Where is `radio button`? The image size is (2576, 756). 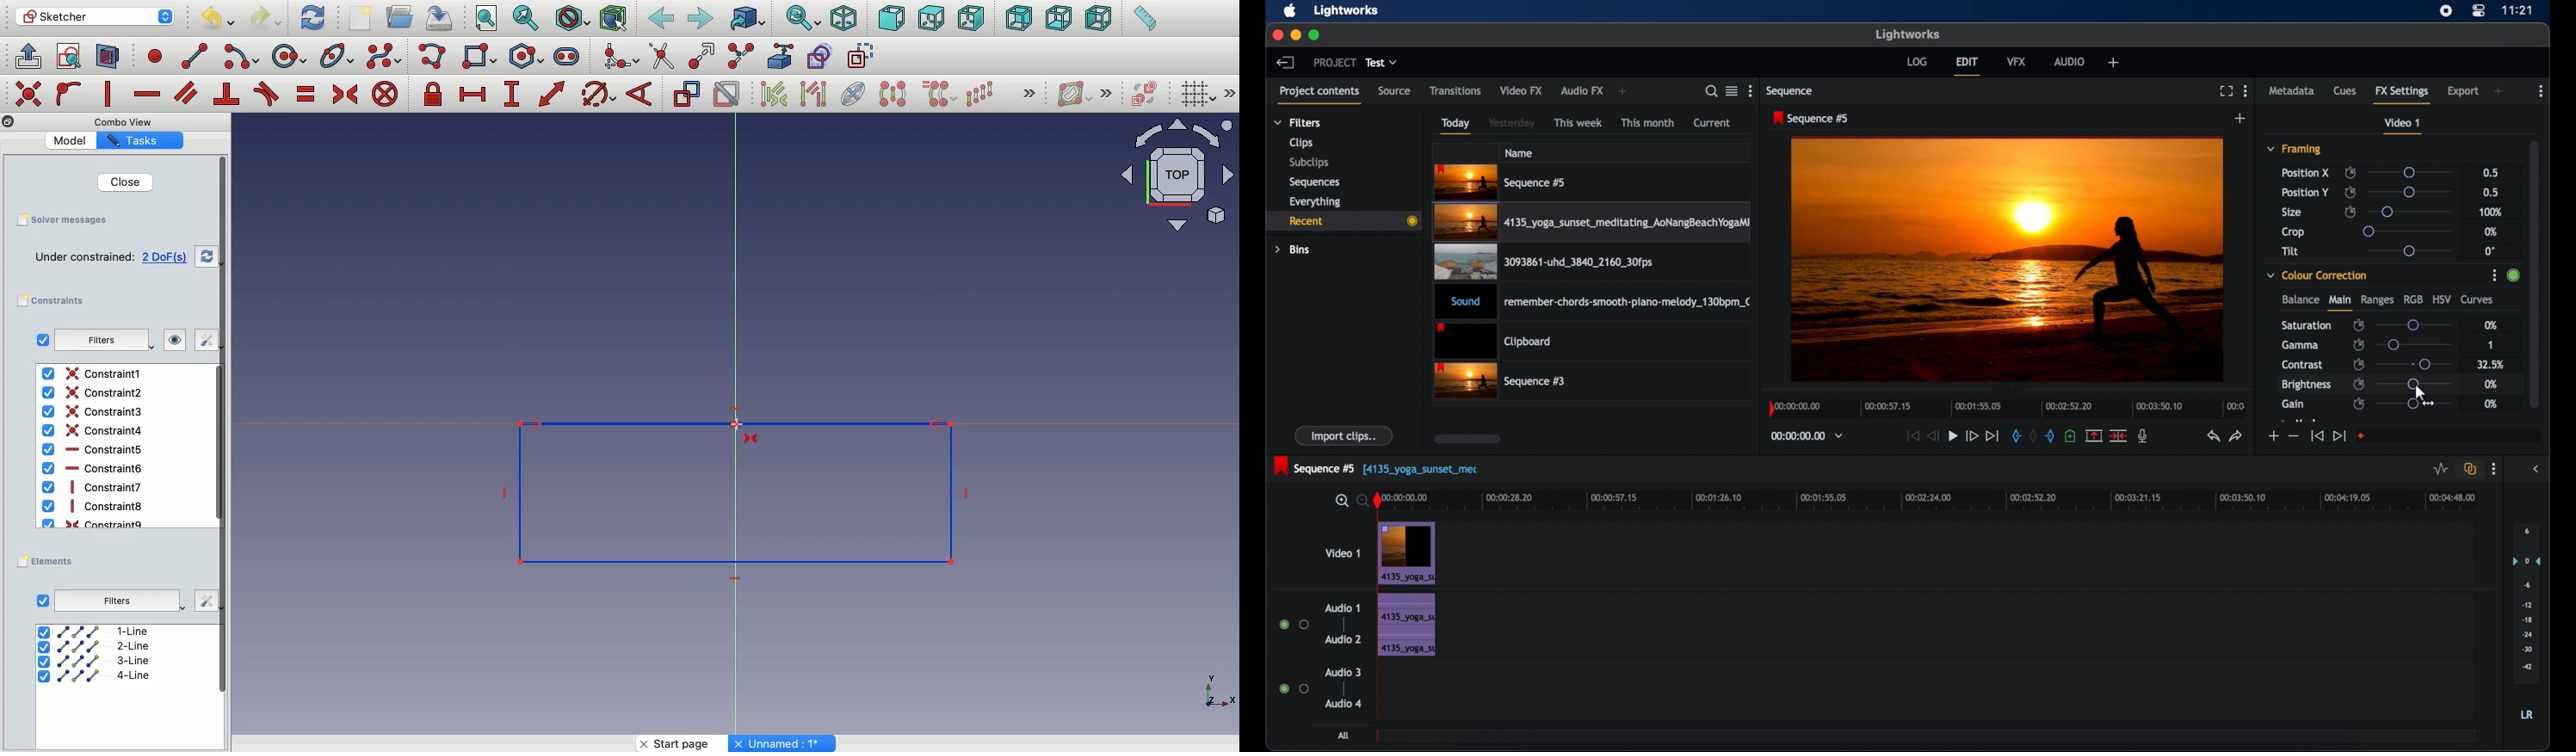
radio button is located at coordinates (1294, 625).